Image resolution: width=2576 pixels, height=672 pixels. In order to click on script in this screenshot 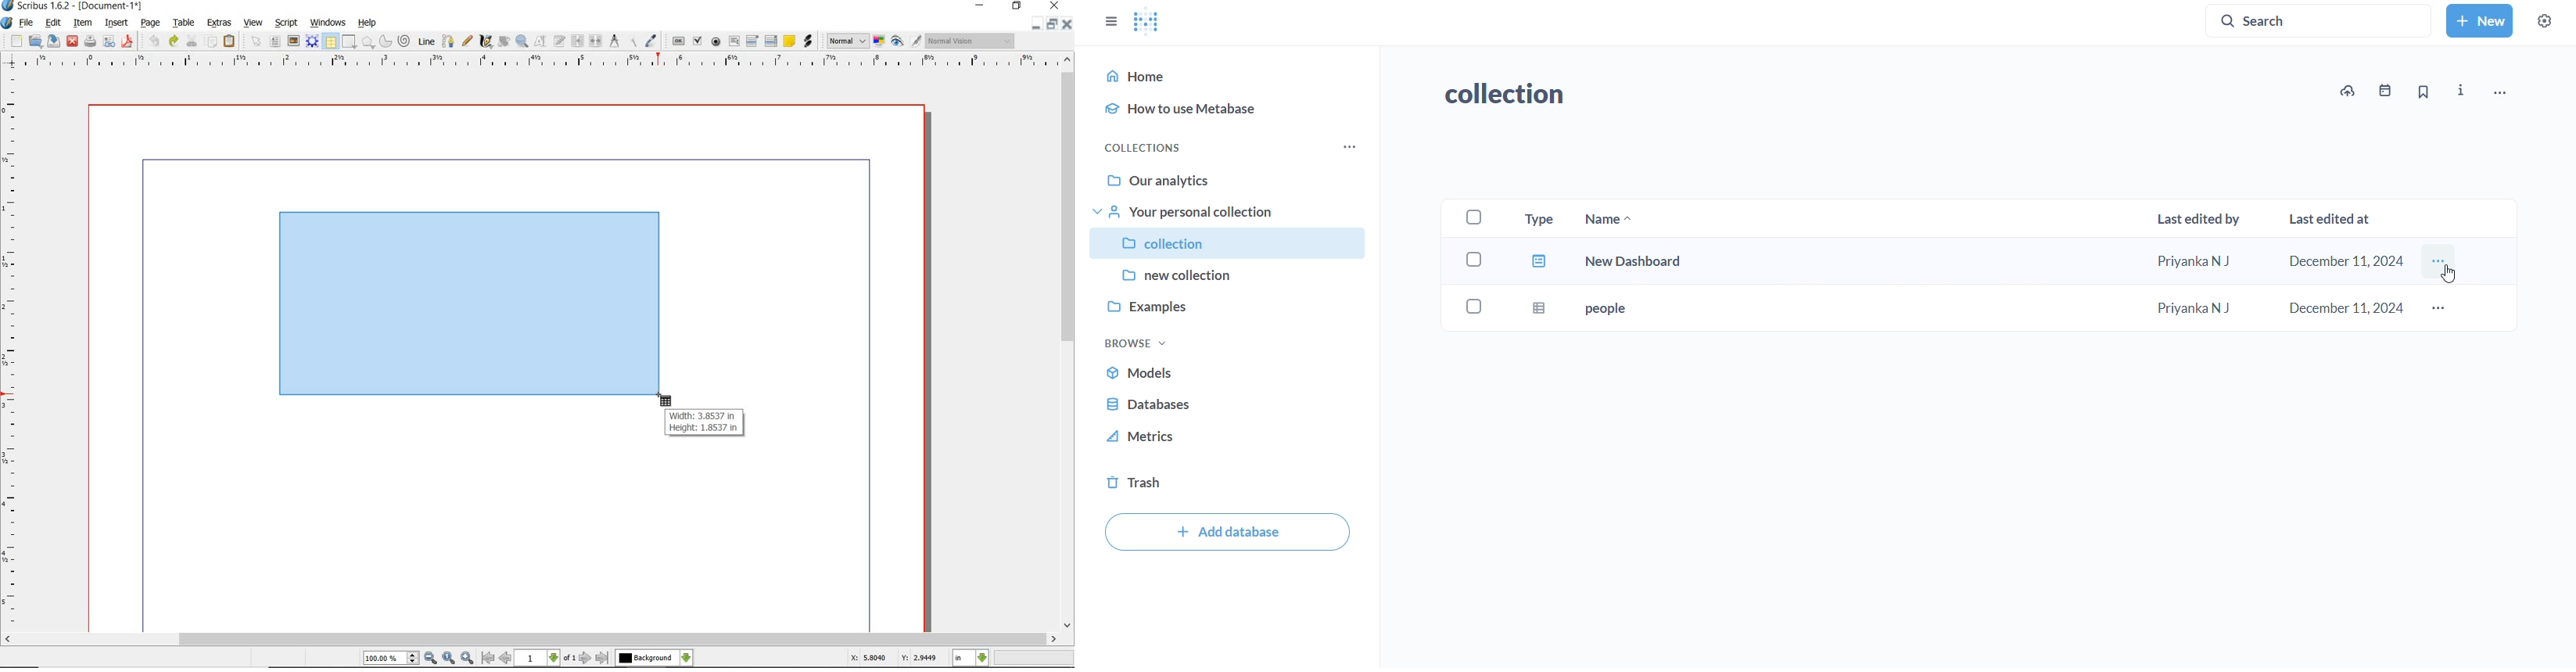, I will do `click(287, 23)`.